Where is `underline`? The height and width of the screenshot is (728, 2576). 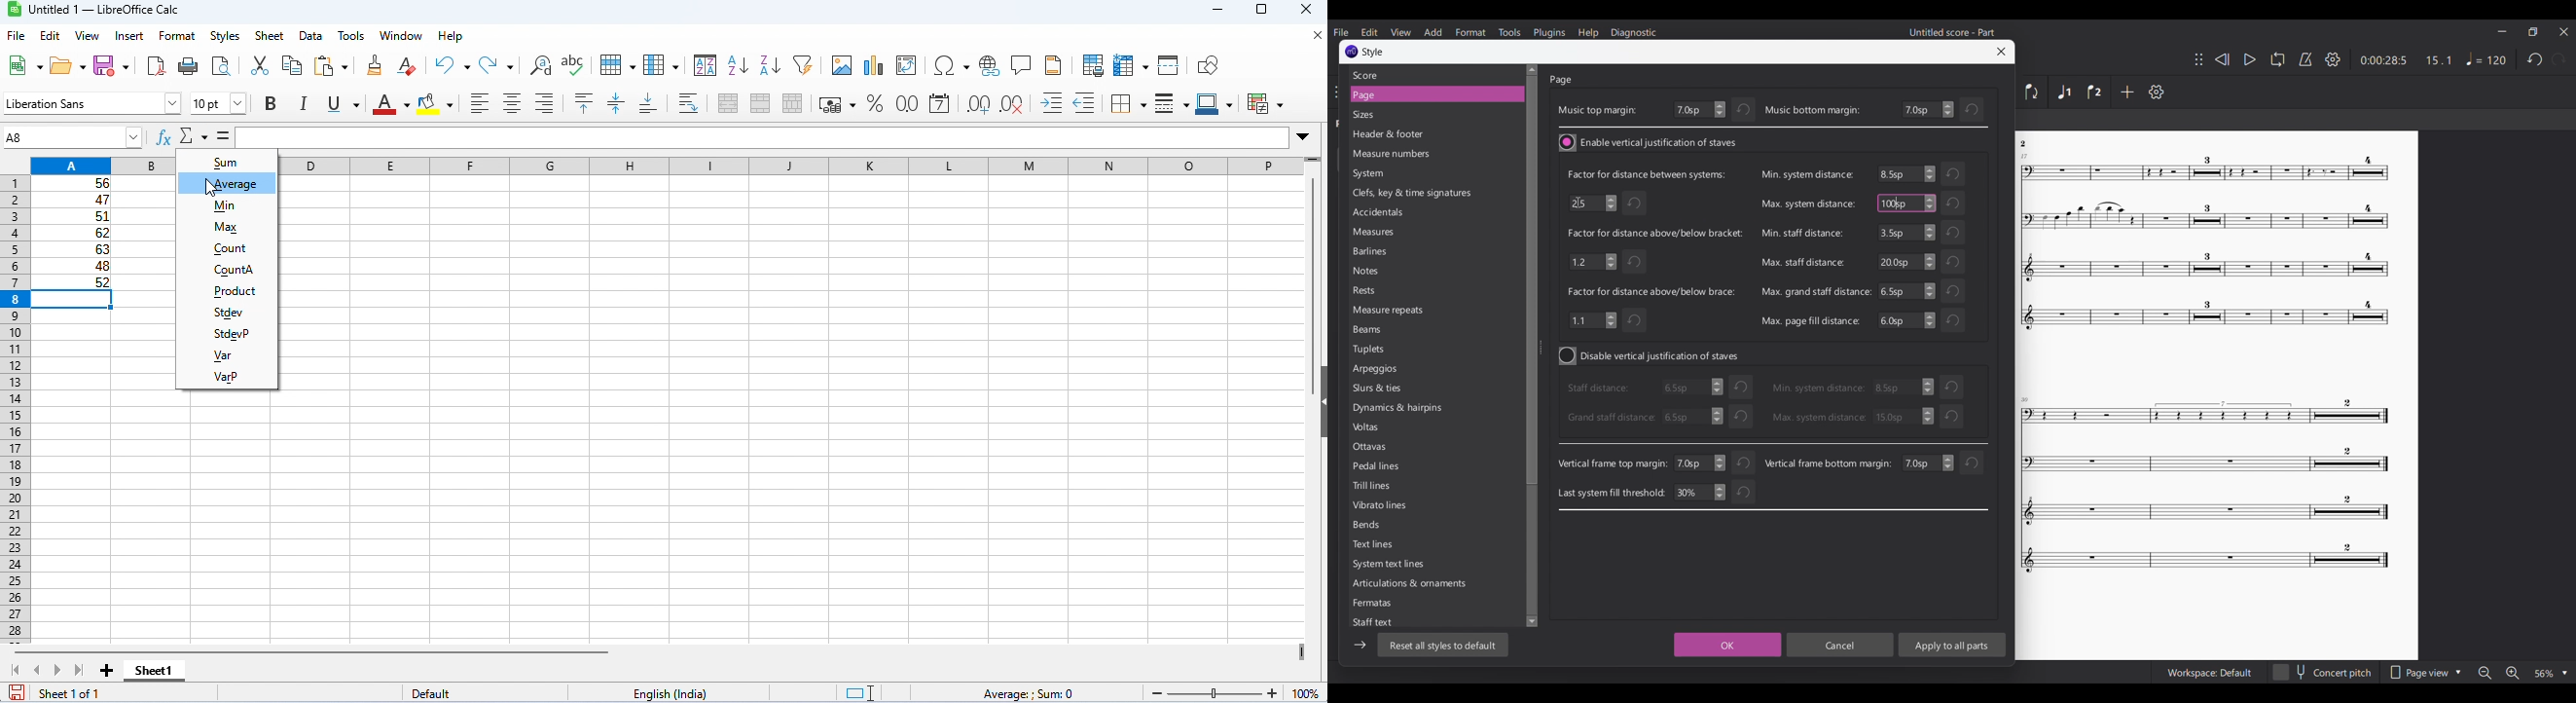
underline is located at coordinates (341, 104).